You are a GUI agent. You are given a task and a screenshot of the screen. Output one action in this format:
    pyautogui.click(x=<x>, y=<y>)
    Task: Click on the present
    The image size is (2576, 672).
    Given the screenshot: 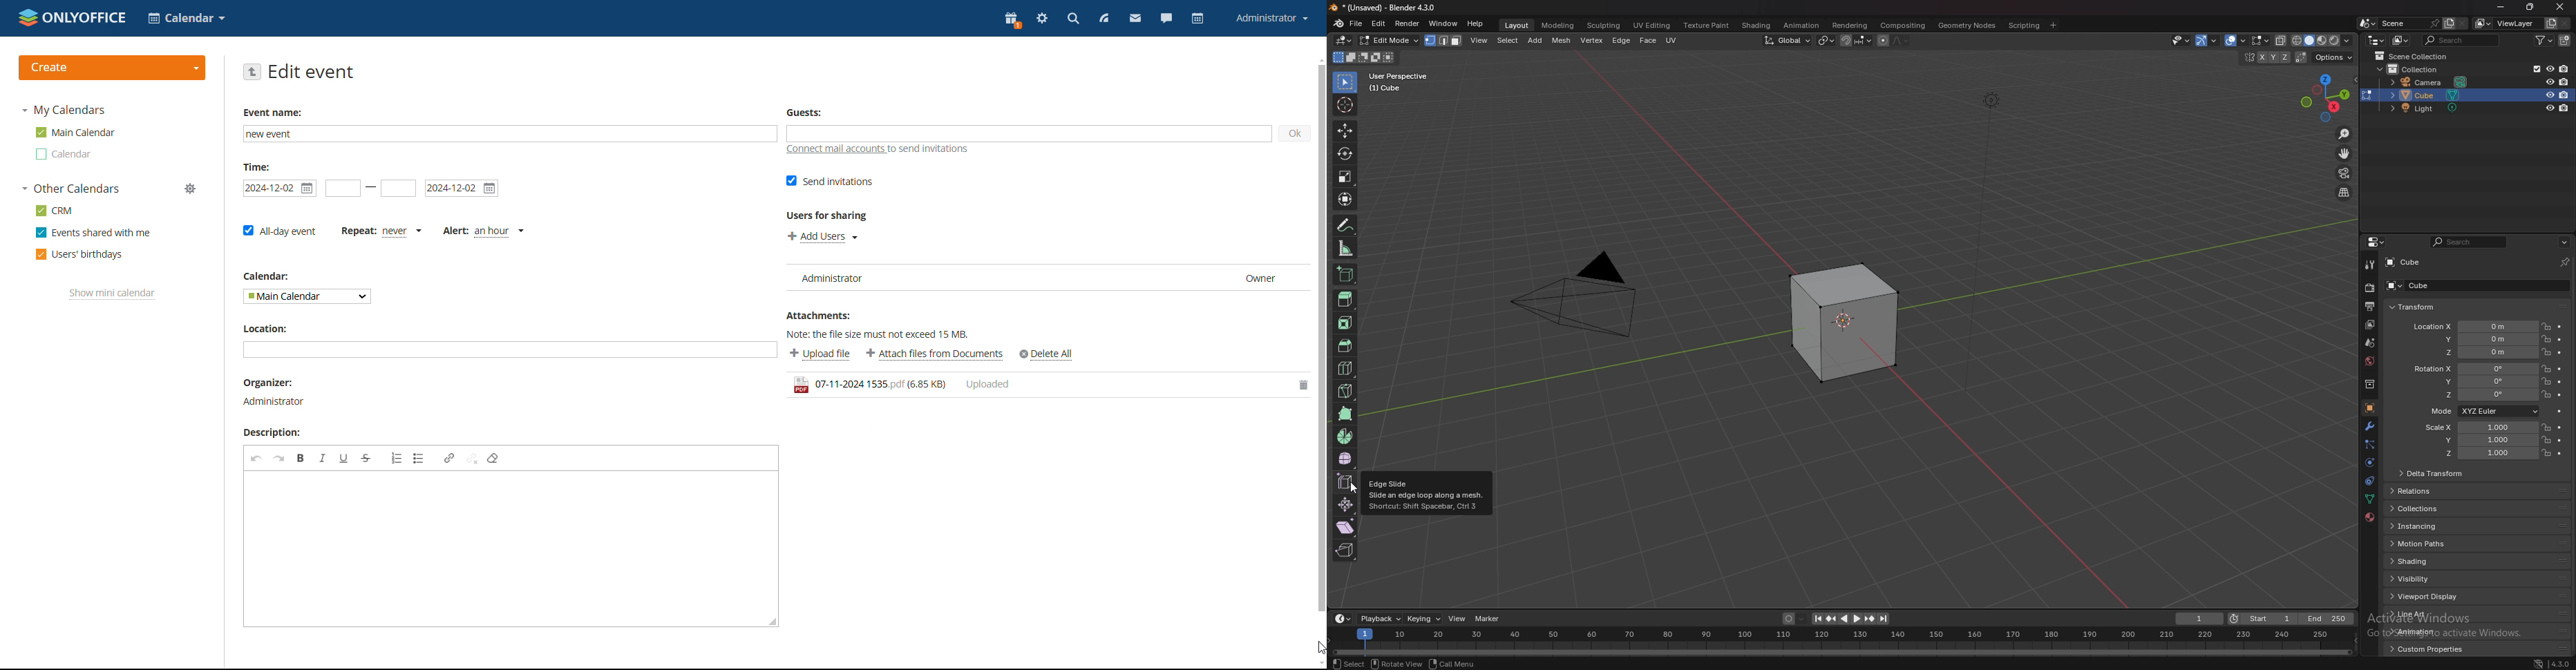 What is the action you would take?
    pyautogui.click(x=1012, y=20)
    